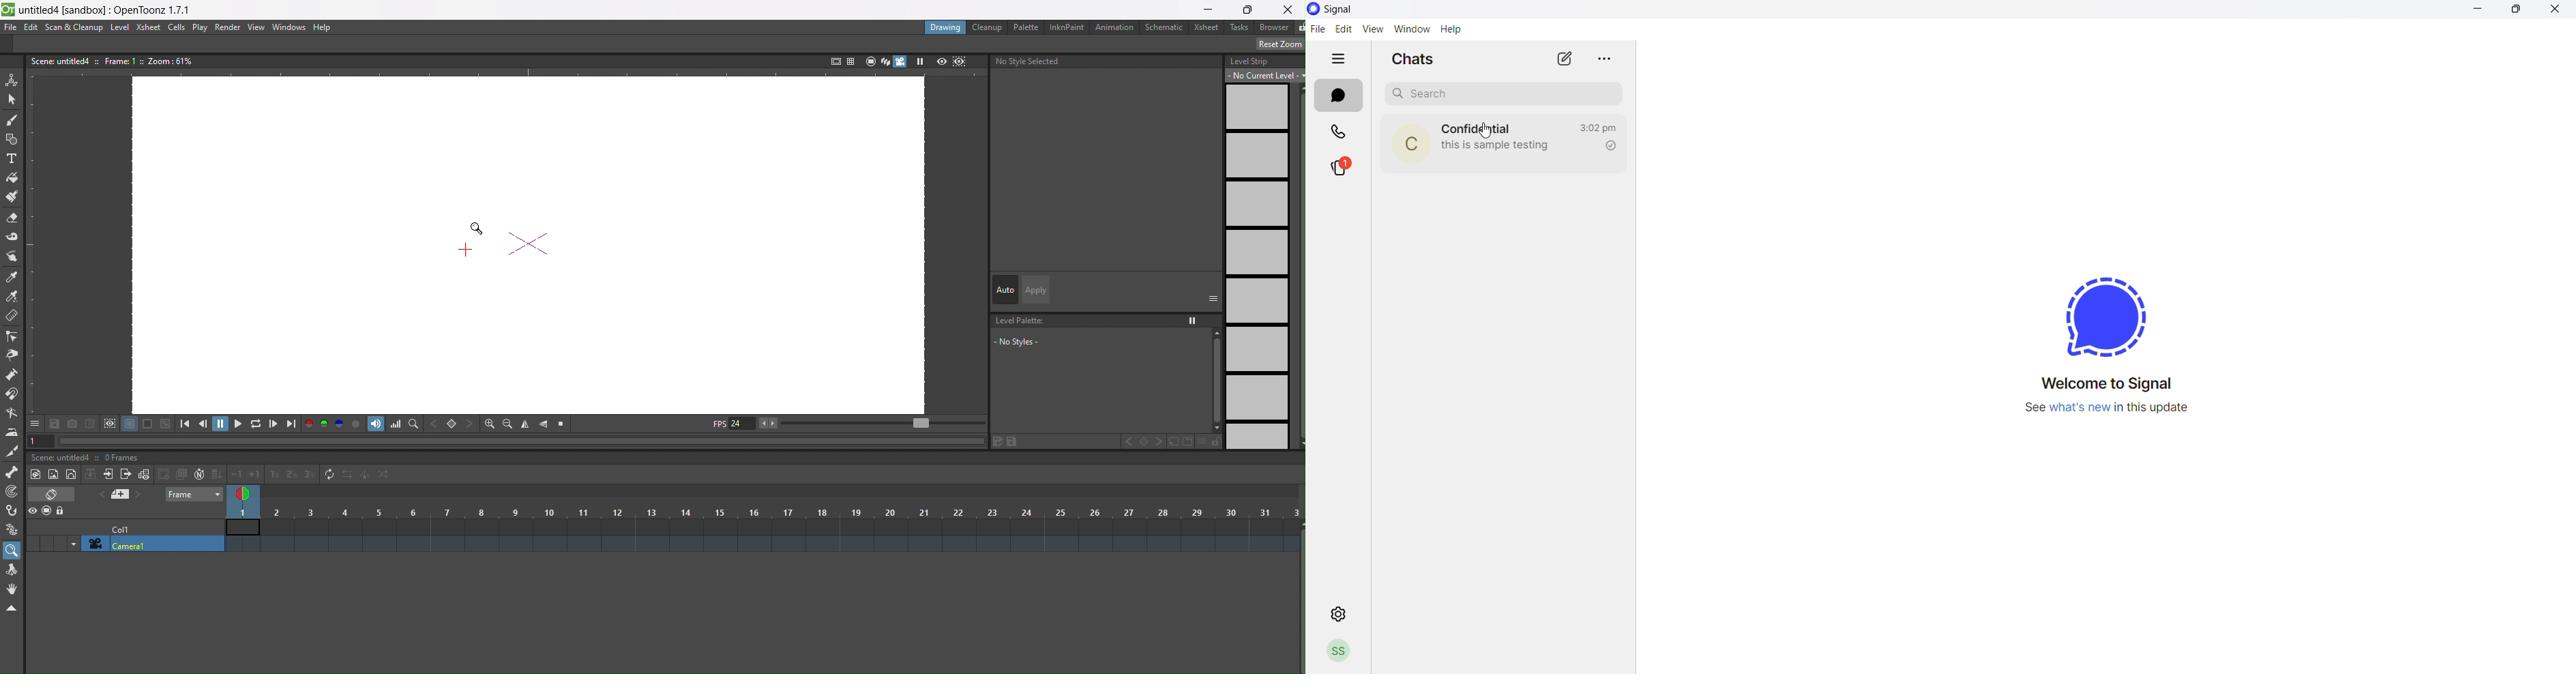 The image size is (2576, 700). Describe the element at coordinates (120, 27) in the screenshot. I see `level` at that location.